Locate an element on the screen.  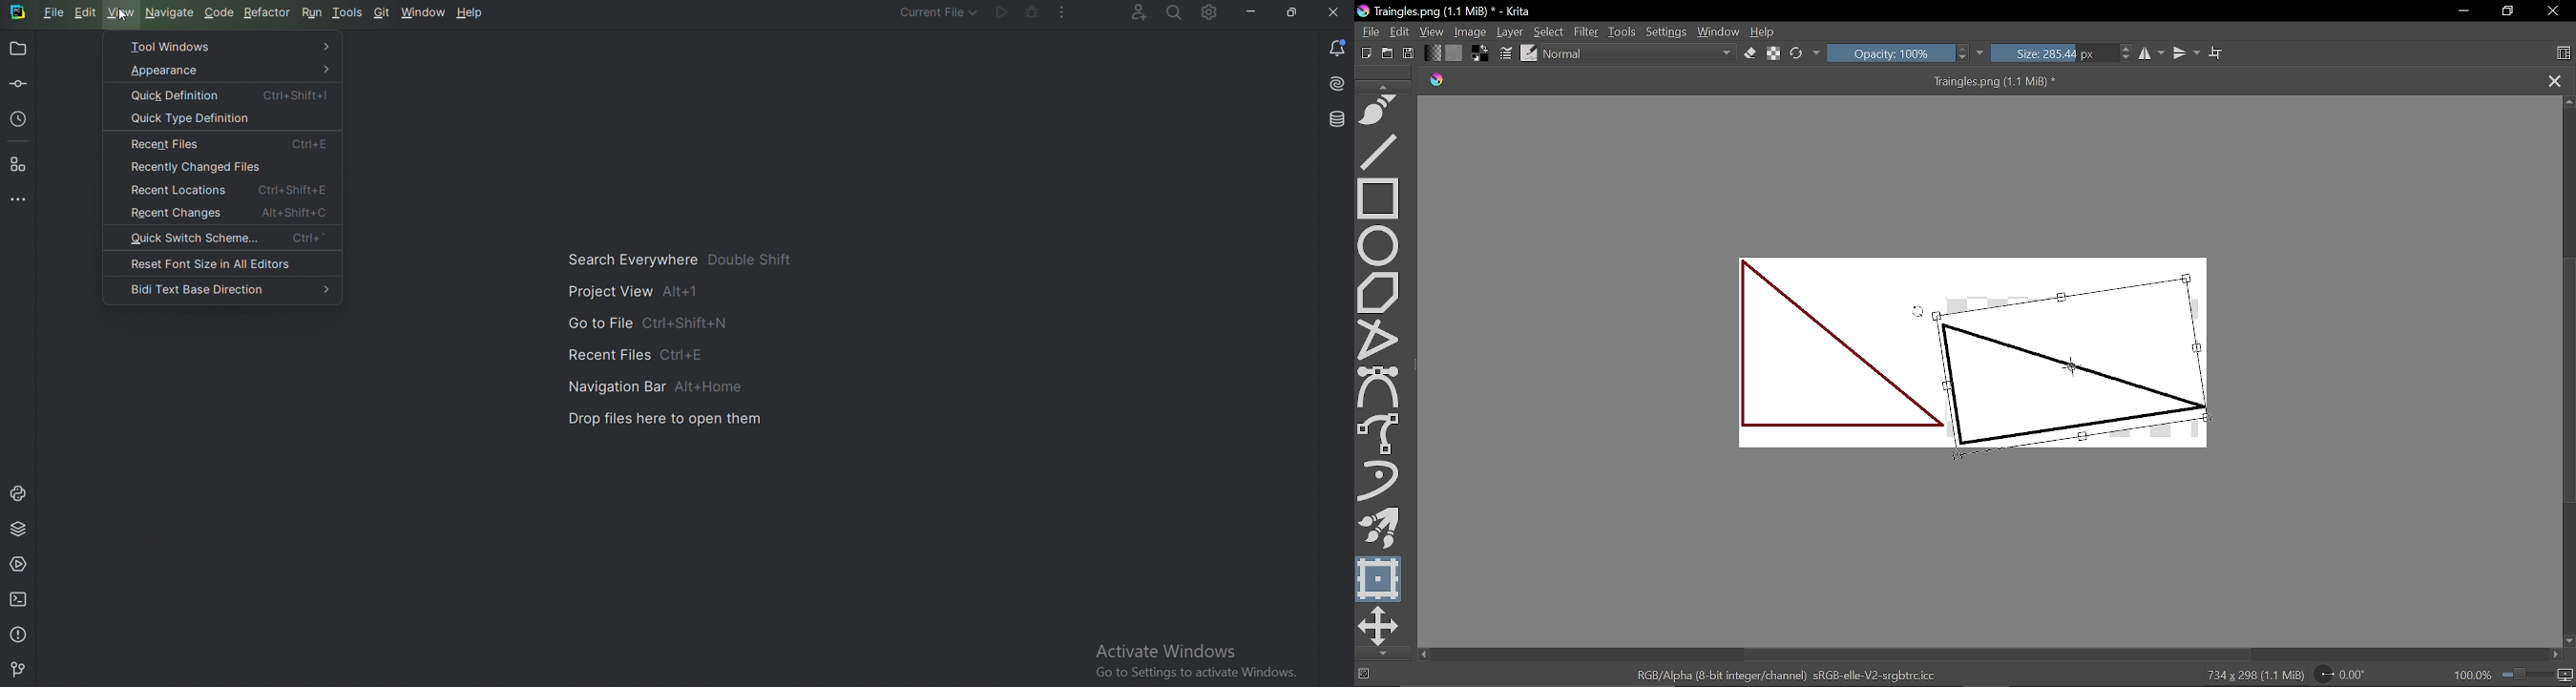
Cursor is located at coordinates (122, 16).